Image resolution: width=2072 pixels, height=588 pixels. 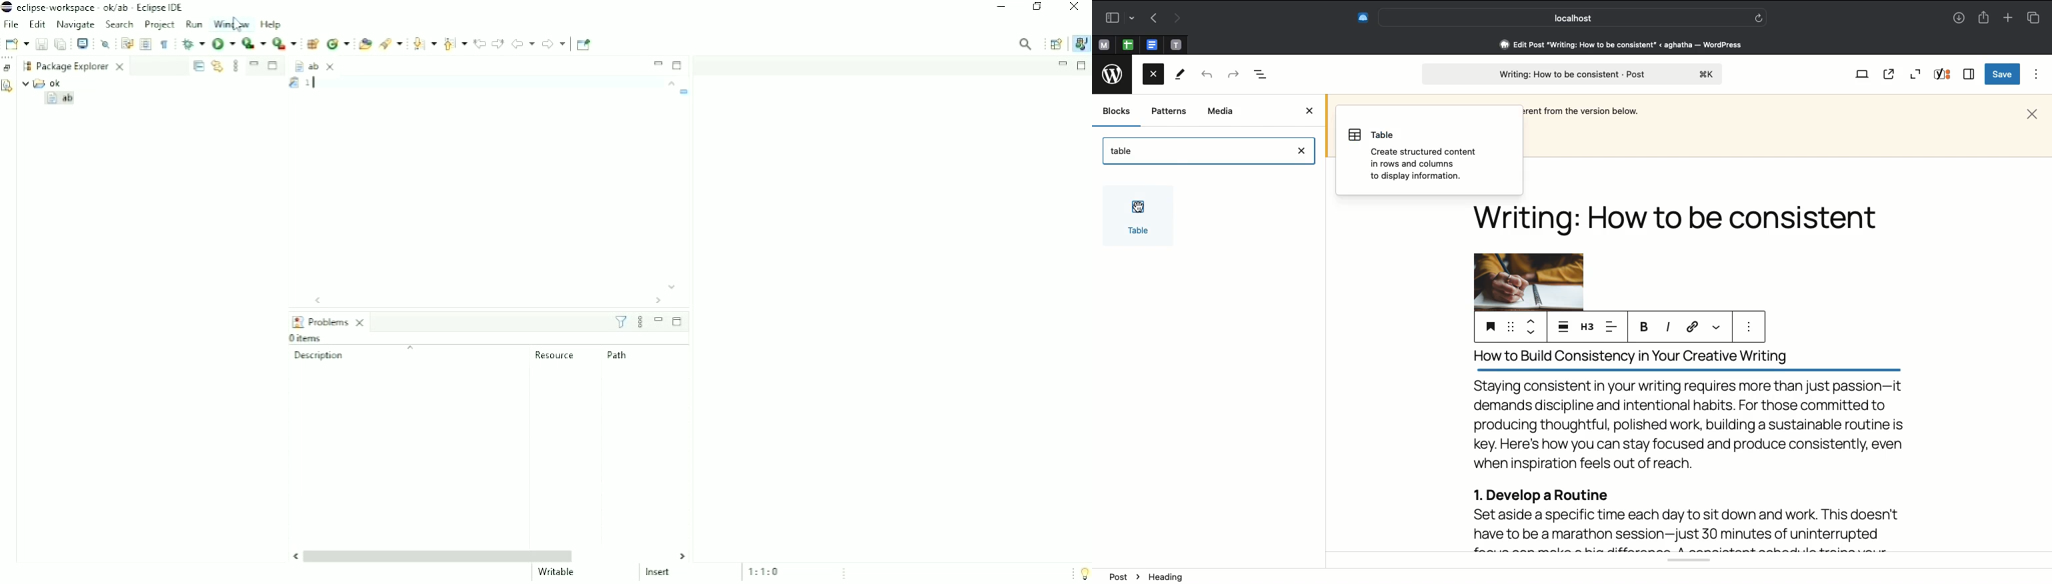 I want to click on Body, so click(x=1689, y=447).